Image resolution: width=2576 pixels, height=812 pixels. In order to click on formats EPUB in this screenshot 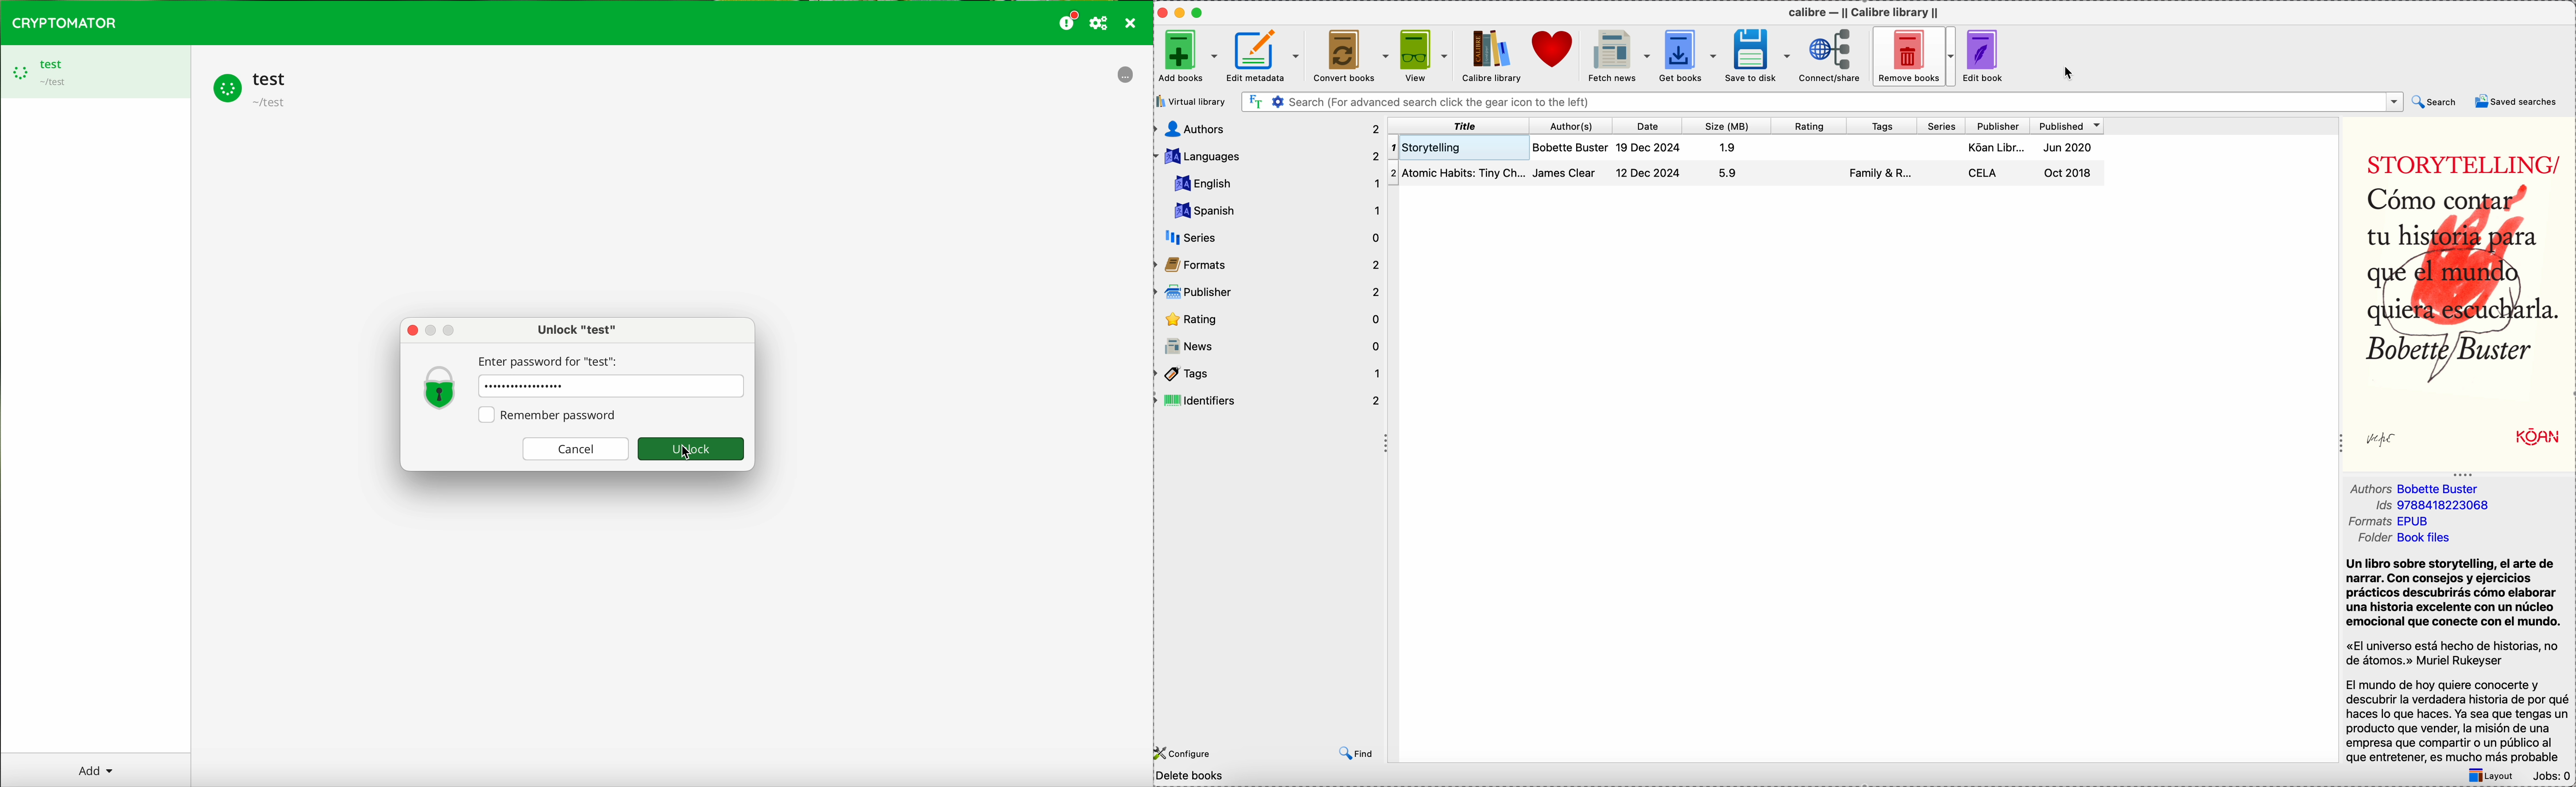, I will do `click(2390, 521)`.